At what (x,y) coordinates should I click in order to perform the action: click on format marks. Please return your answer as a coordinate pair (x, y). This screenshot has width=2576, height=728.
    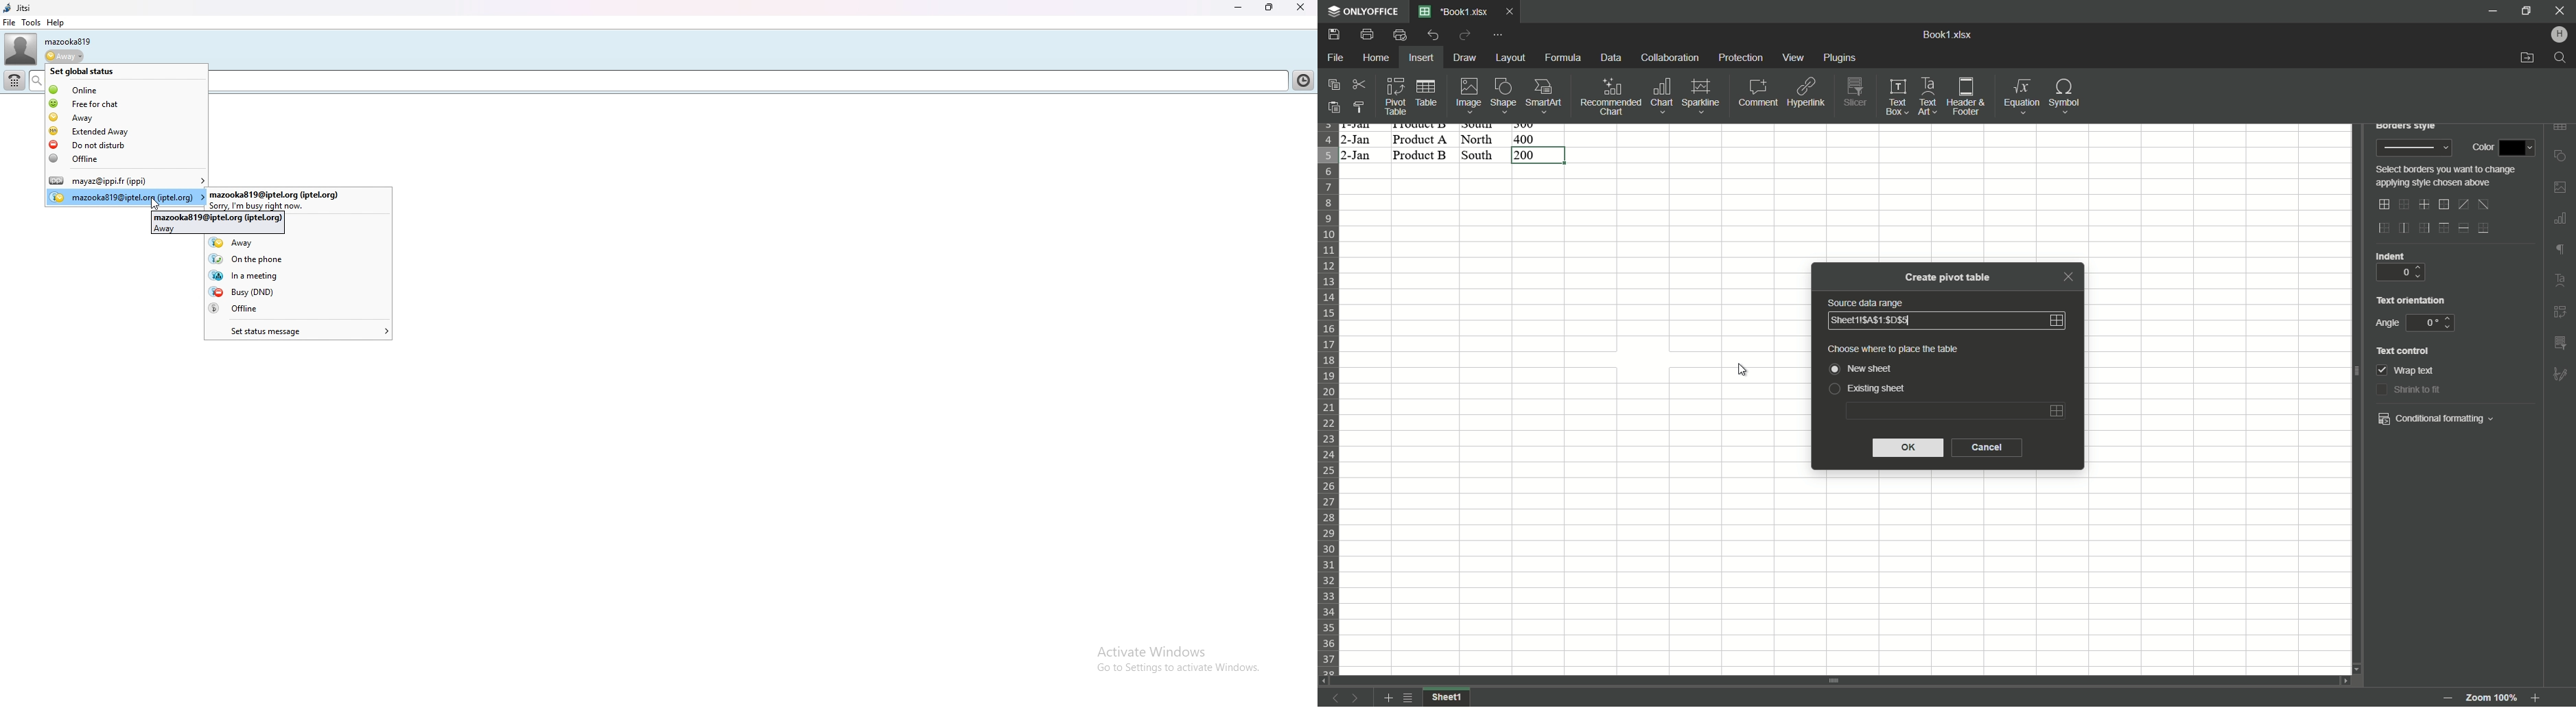
    Looking at the image, I should click on (2561, 251).